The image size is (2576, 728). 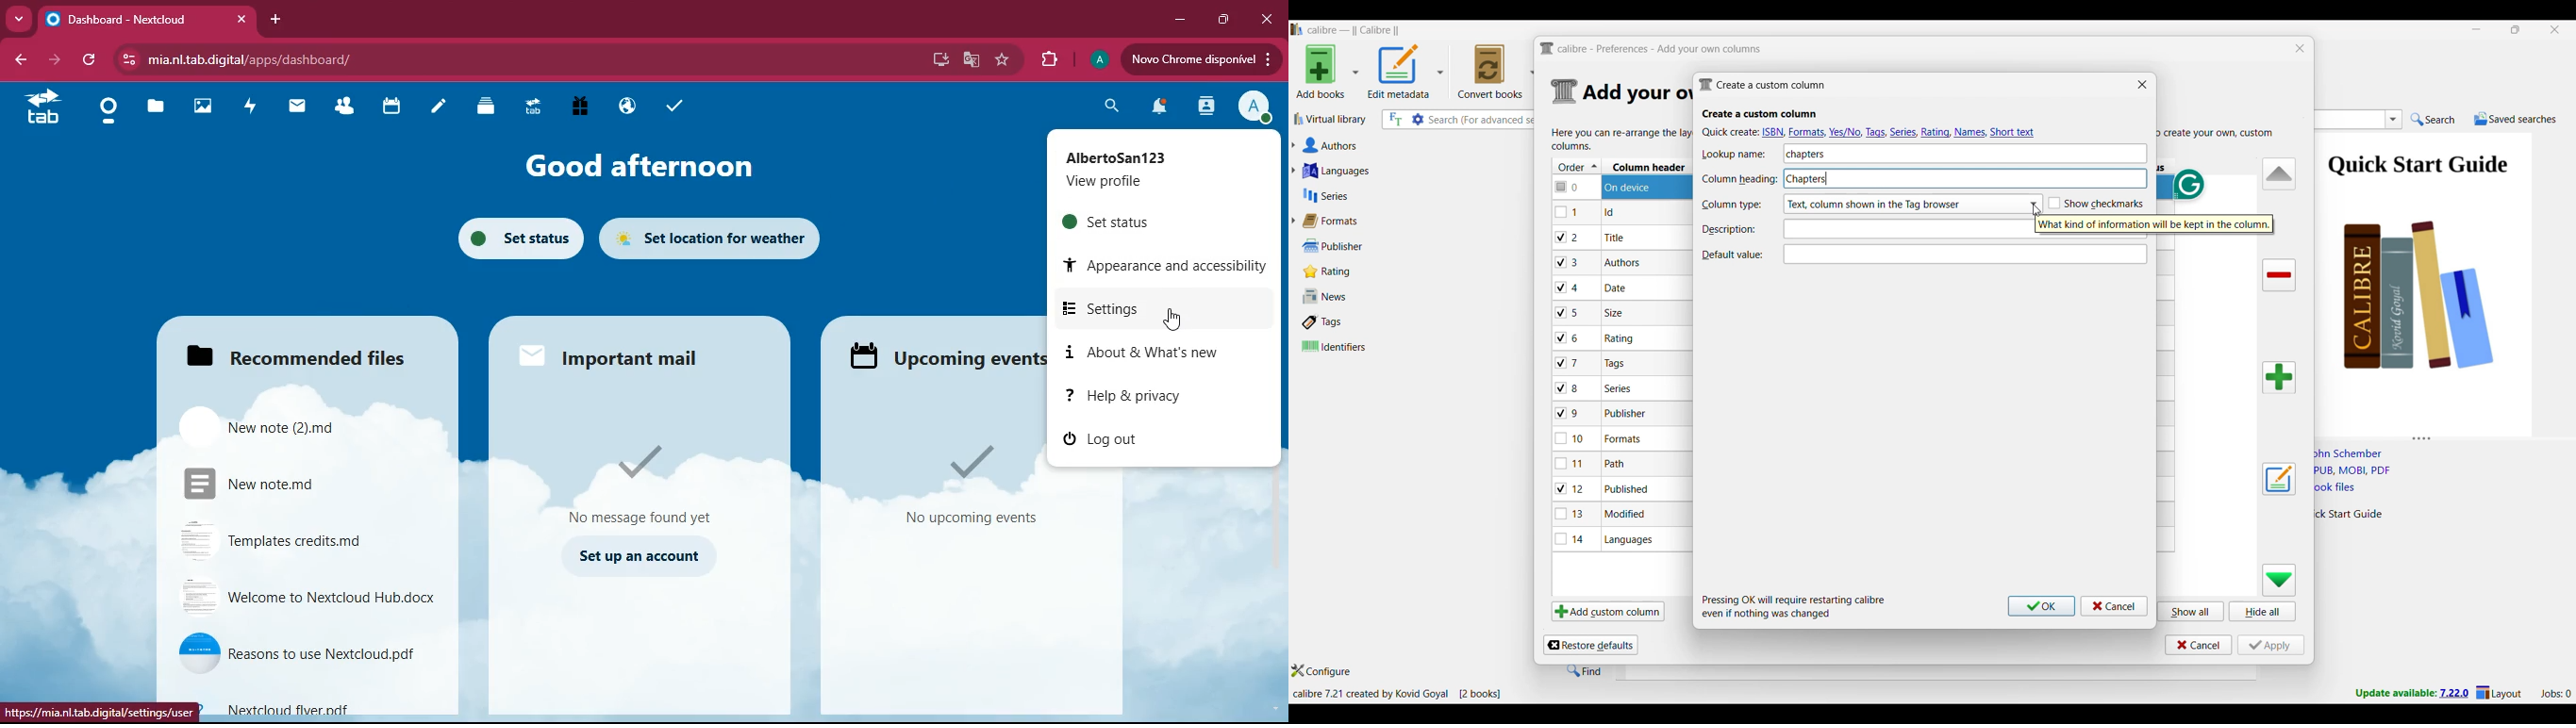 I want to click on layers, so click(x=491, y=107).